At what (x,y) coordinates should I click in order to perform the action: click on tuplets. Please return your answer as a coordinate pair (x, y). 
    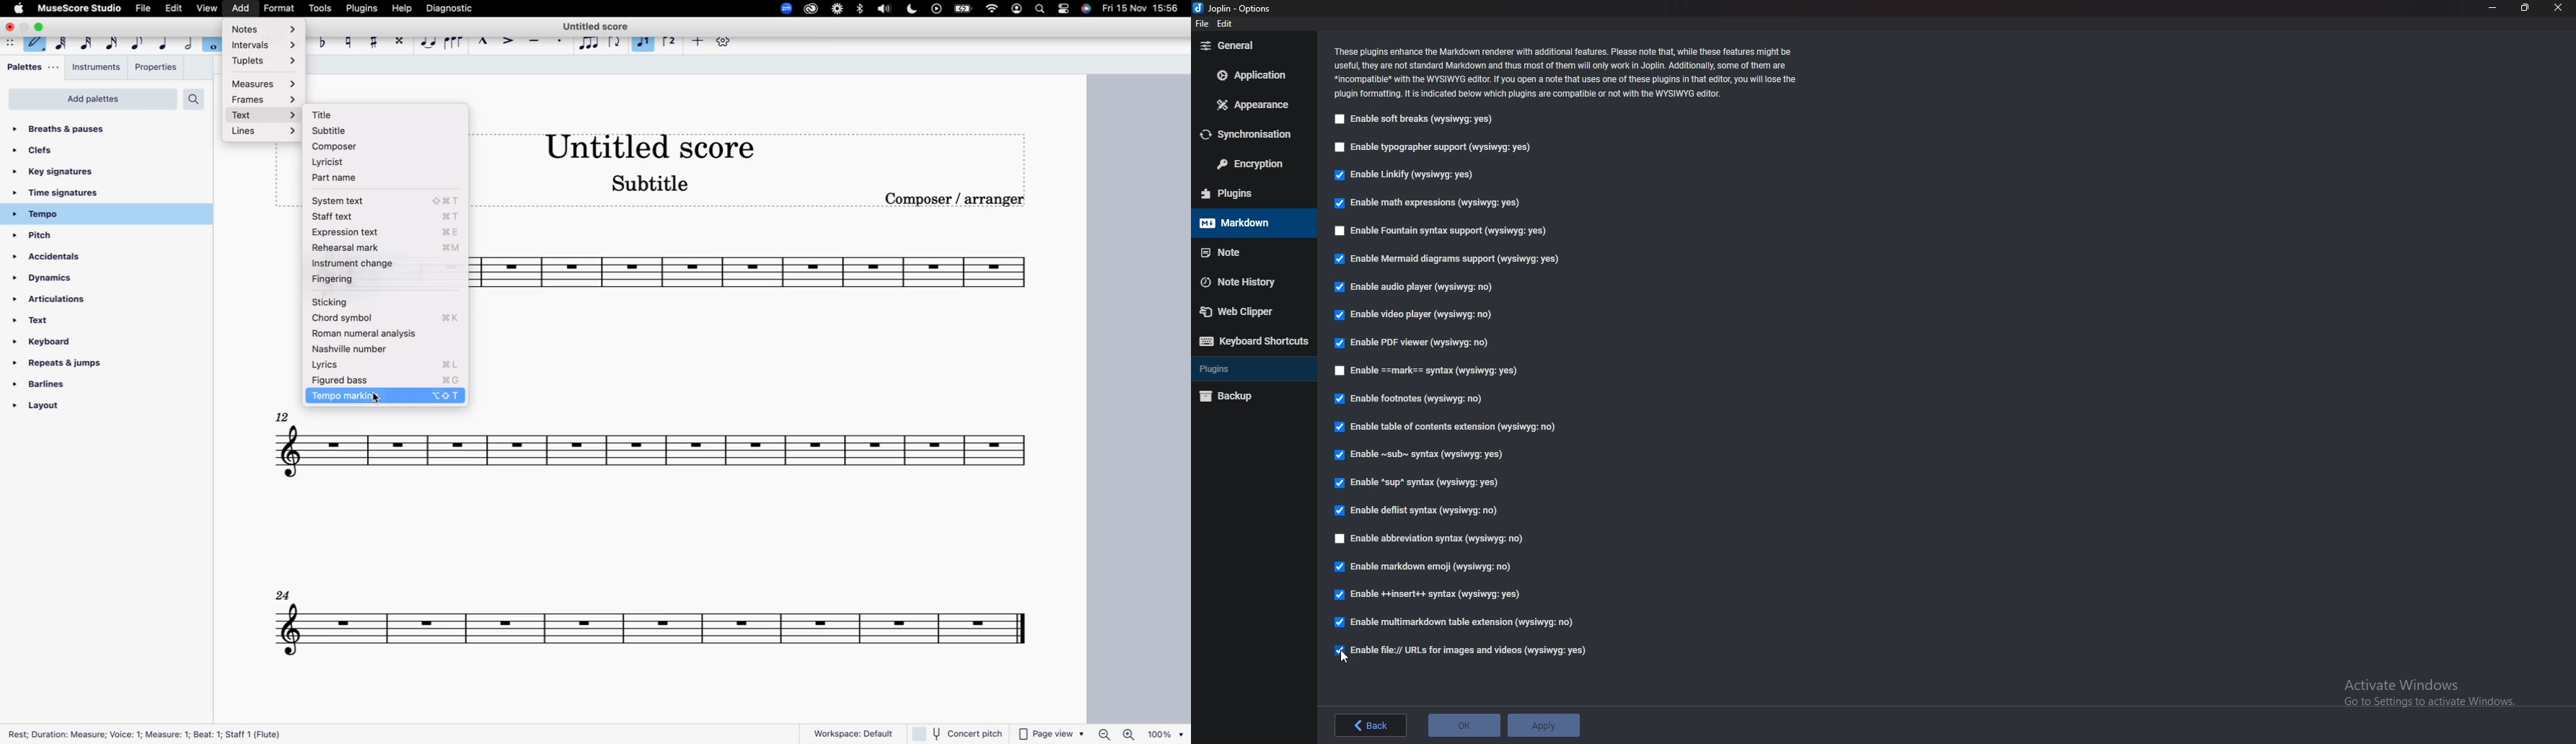
    Looking at the image, I should click on (269, 61).